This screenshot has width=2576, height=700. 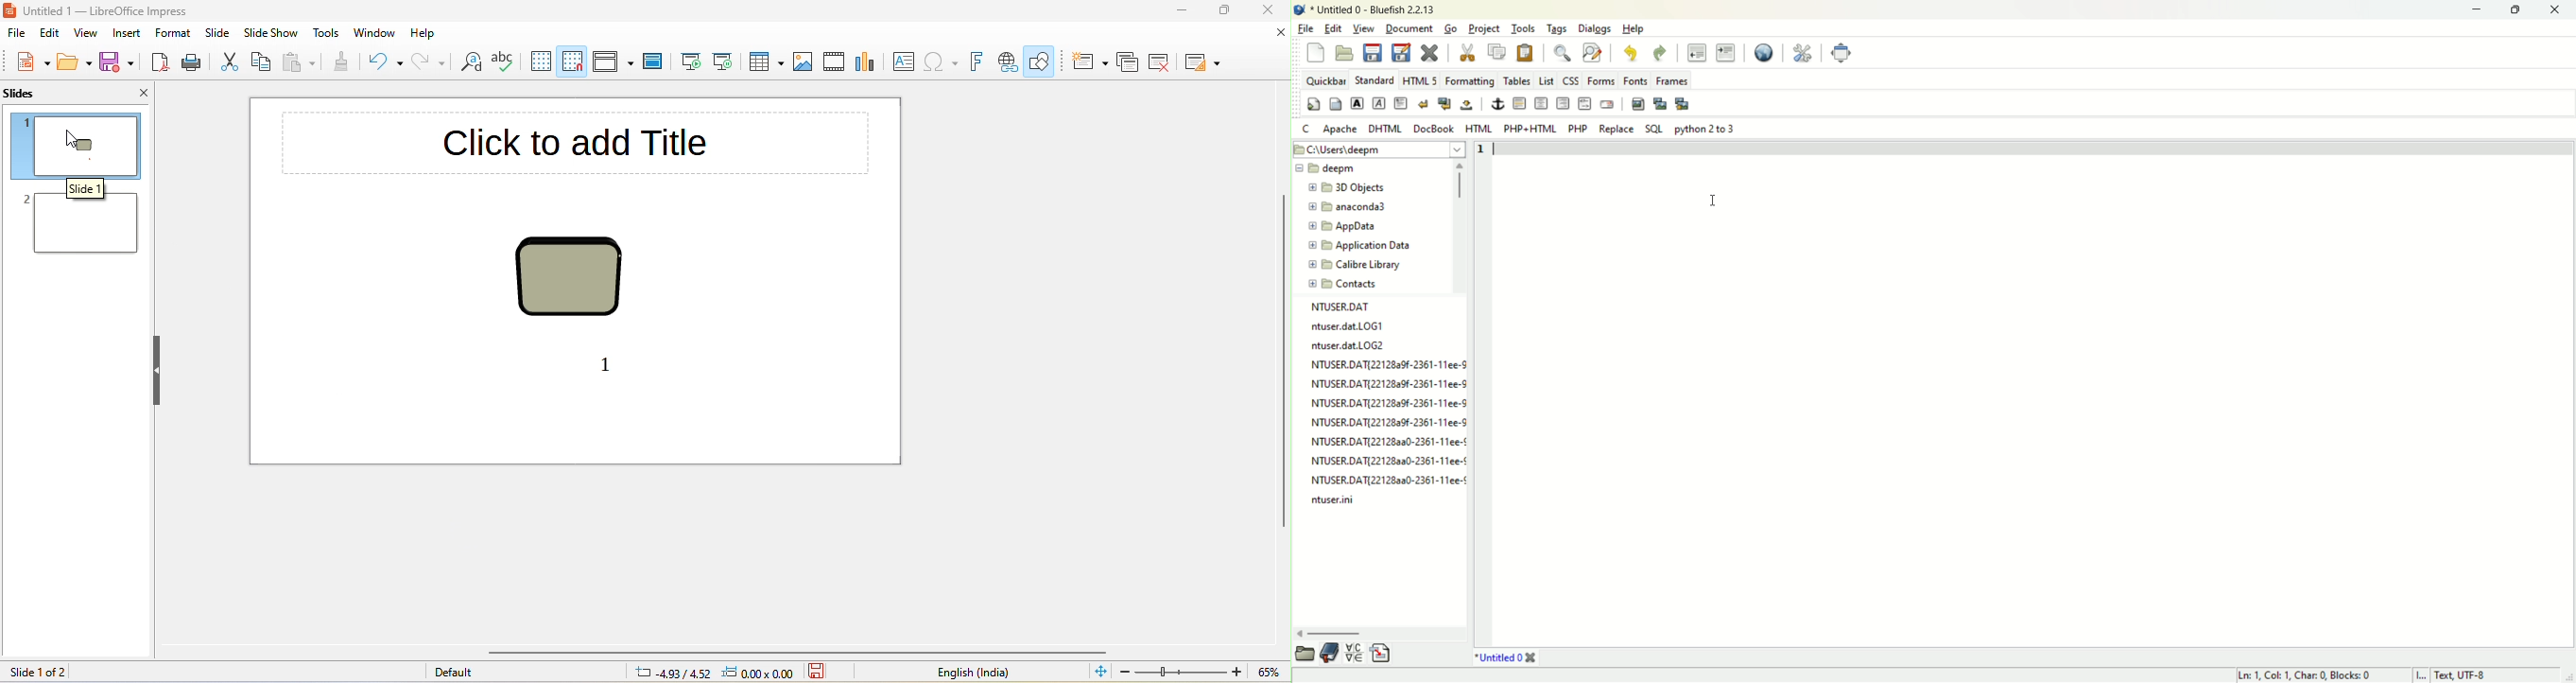 I want to click on NTUSER.DAT{22128a9f-2361-11ee-9, so click(x=1389, y=381).